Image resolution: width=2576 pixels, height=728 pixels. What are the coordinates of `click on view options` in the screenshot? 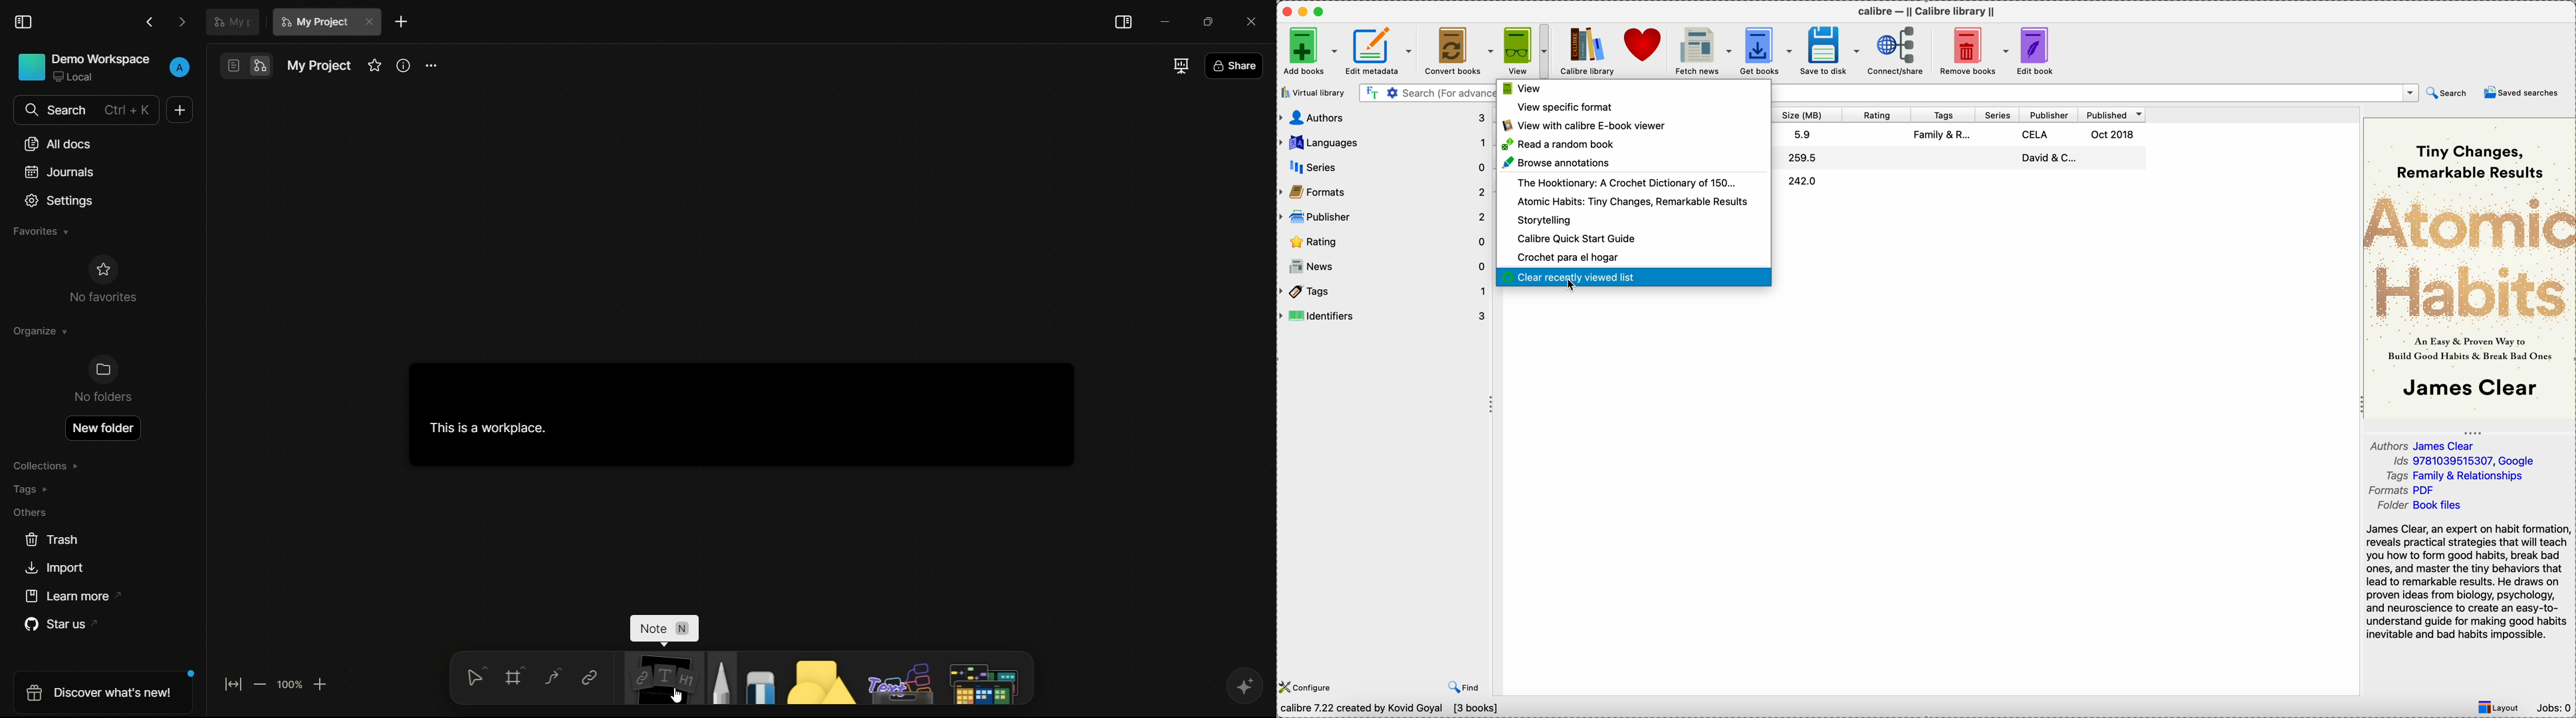 It's located at (1525, 50).